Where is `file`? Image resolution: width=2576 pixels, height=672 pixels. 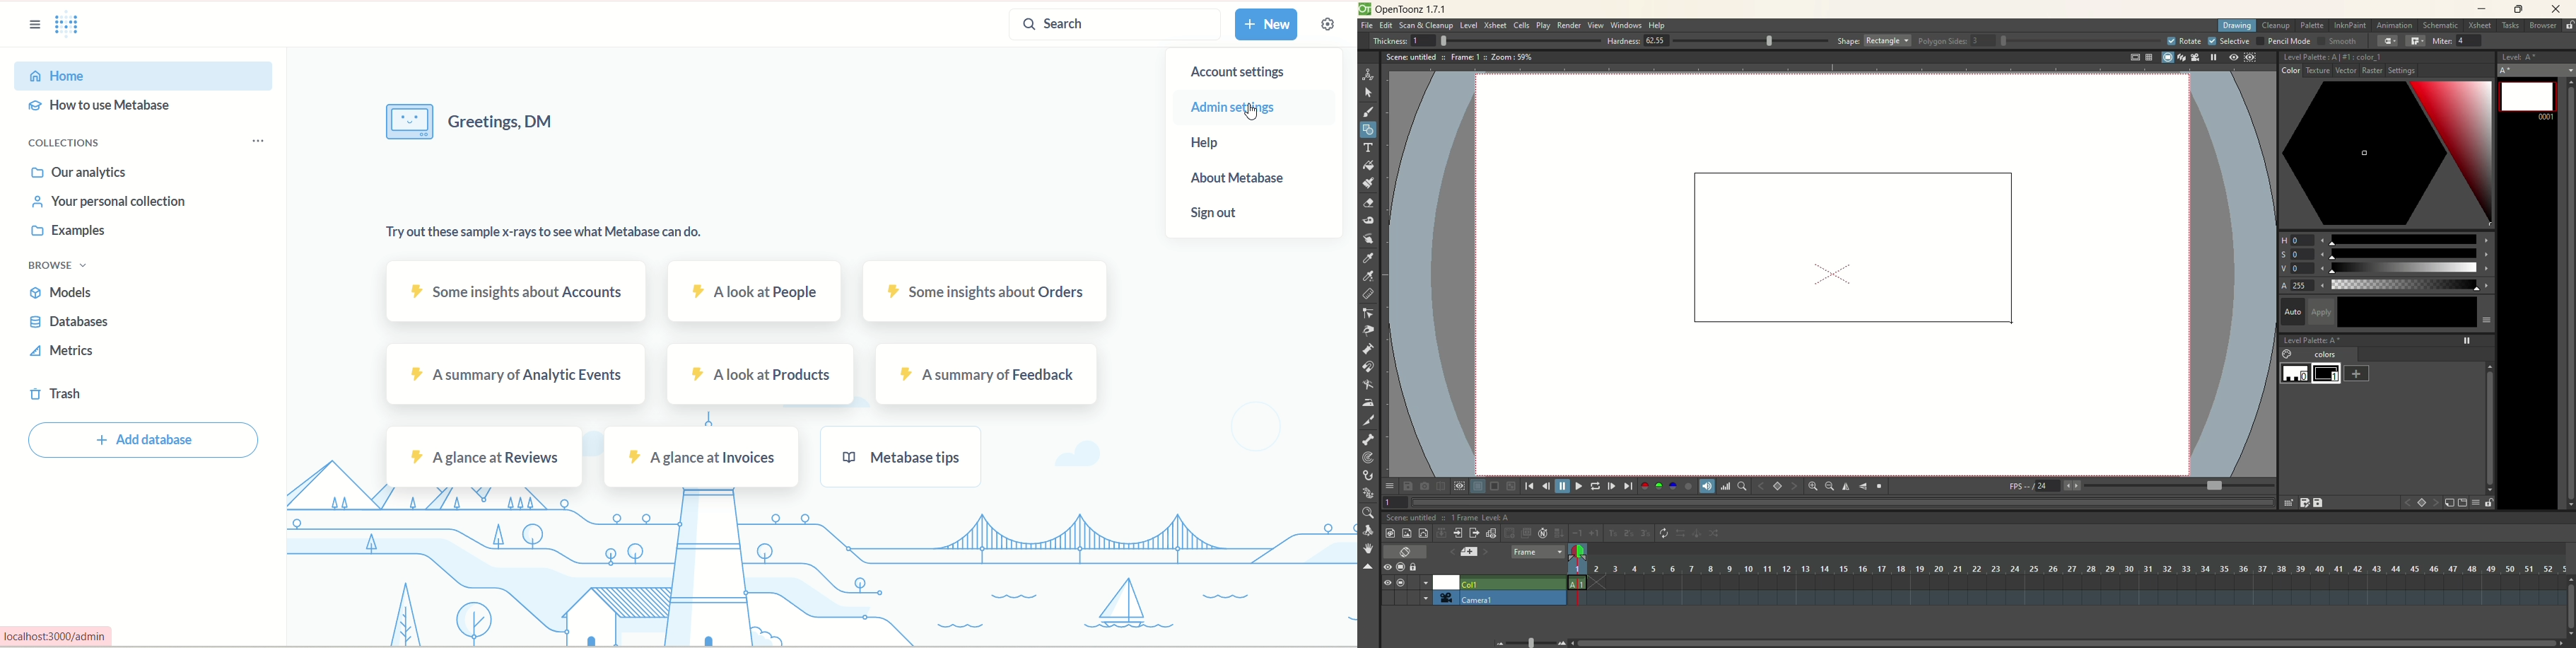
file is located at coordinates (1369, 26).